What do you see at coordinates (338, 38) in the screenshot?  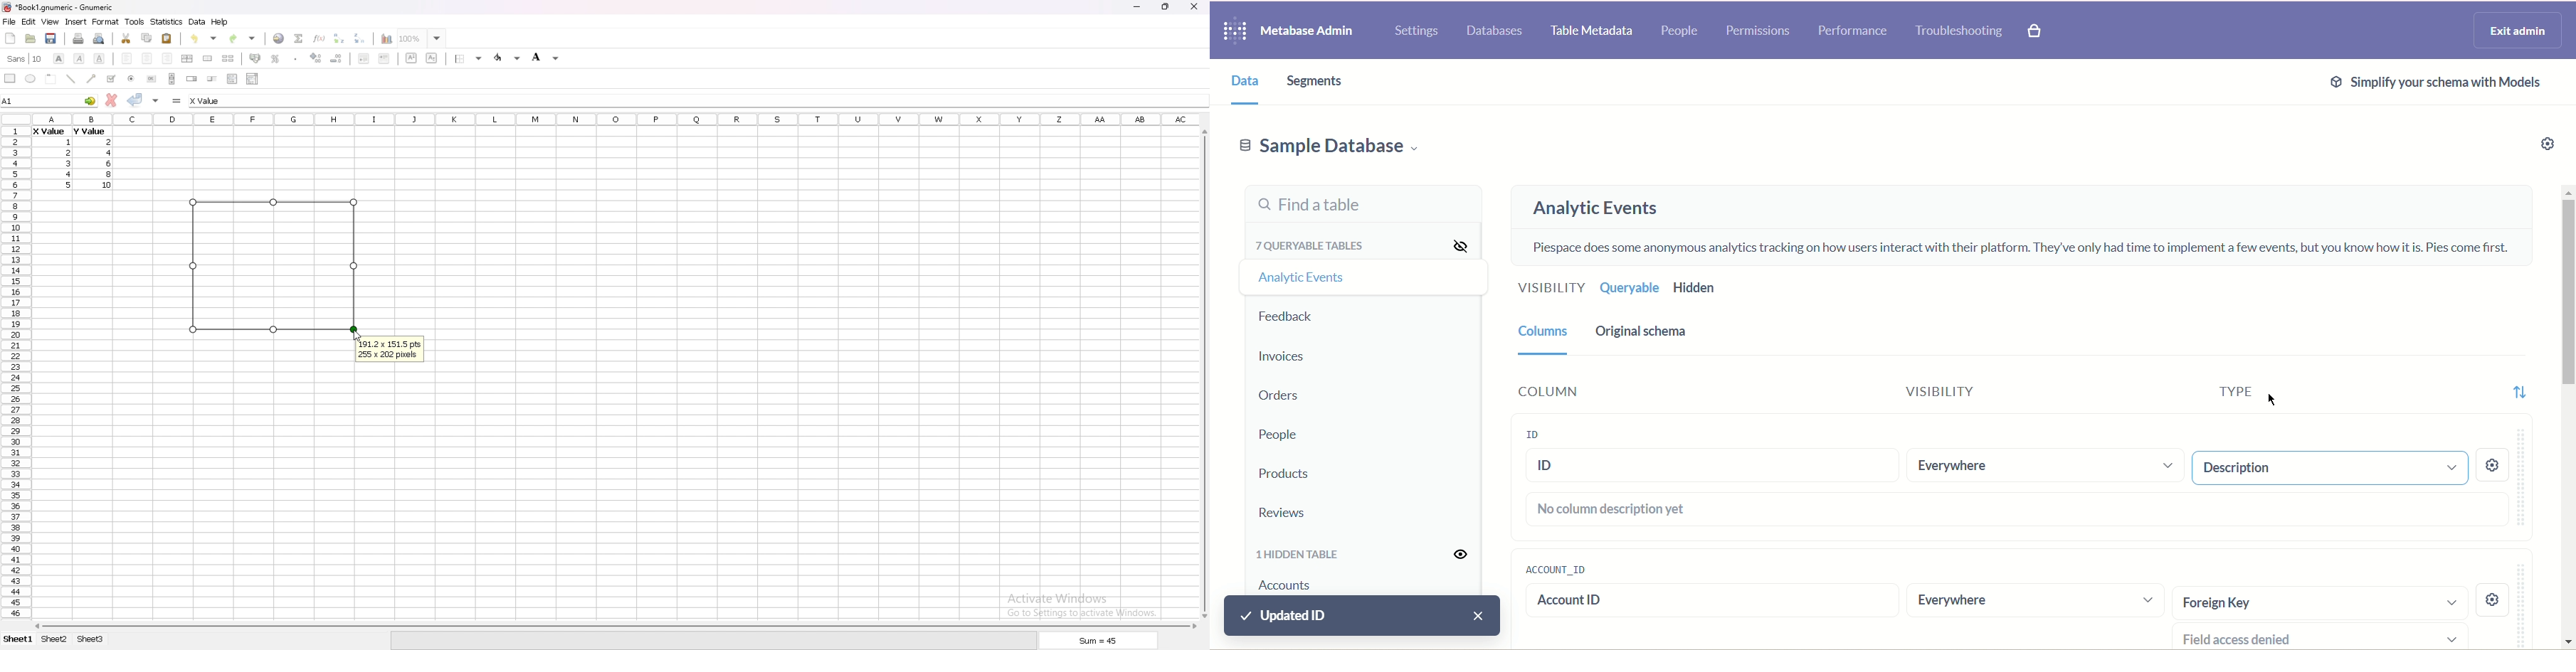 I see `sort ascending` at bounding box center [338, 38].